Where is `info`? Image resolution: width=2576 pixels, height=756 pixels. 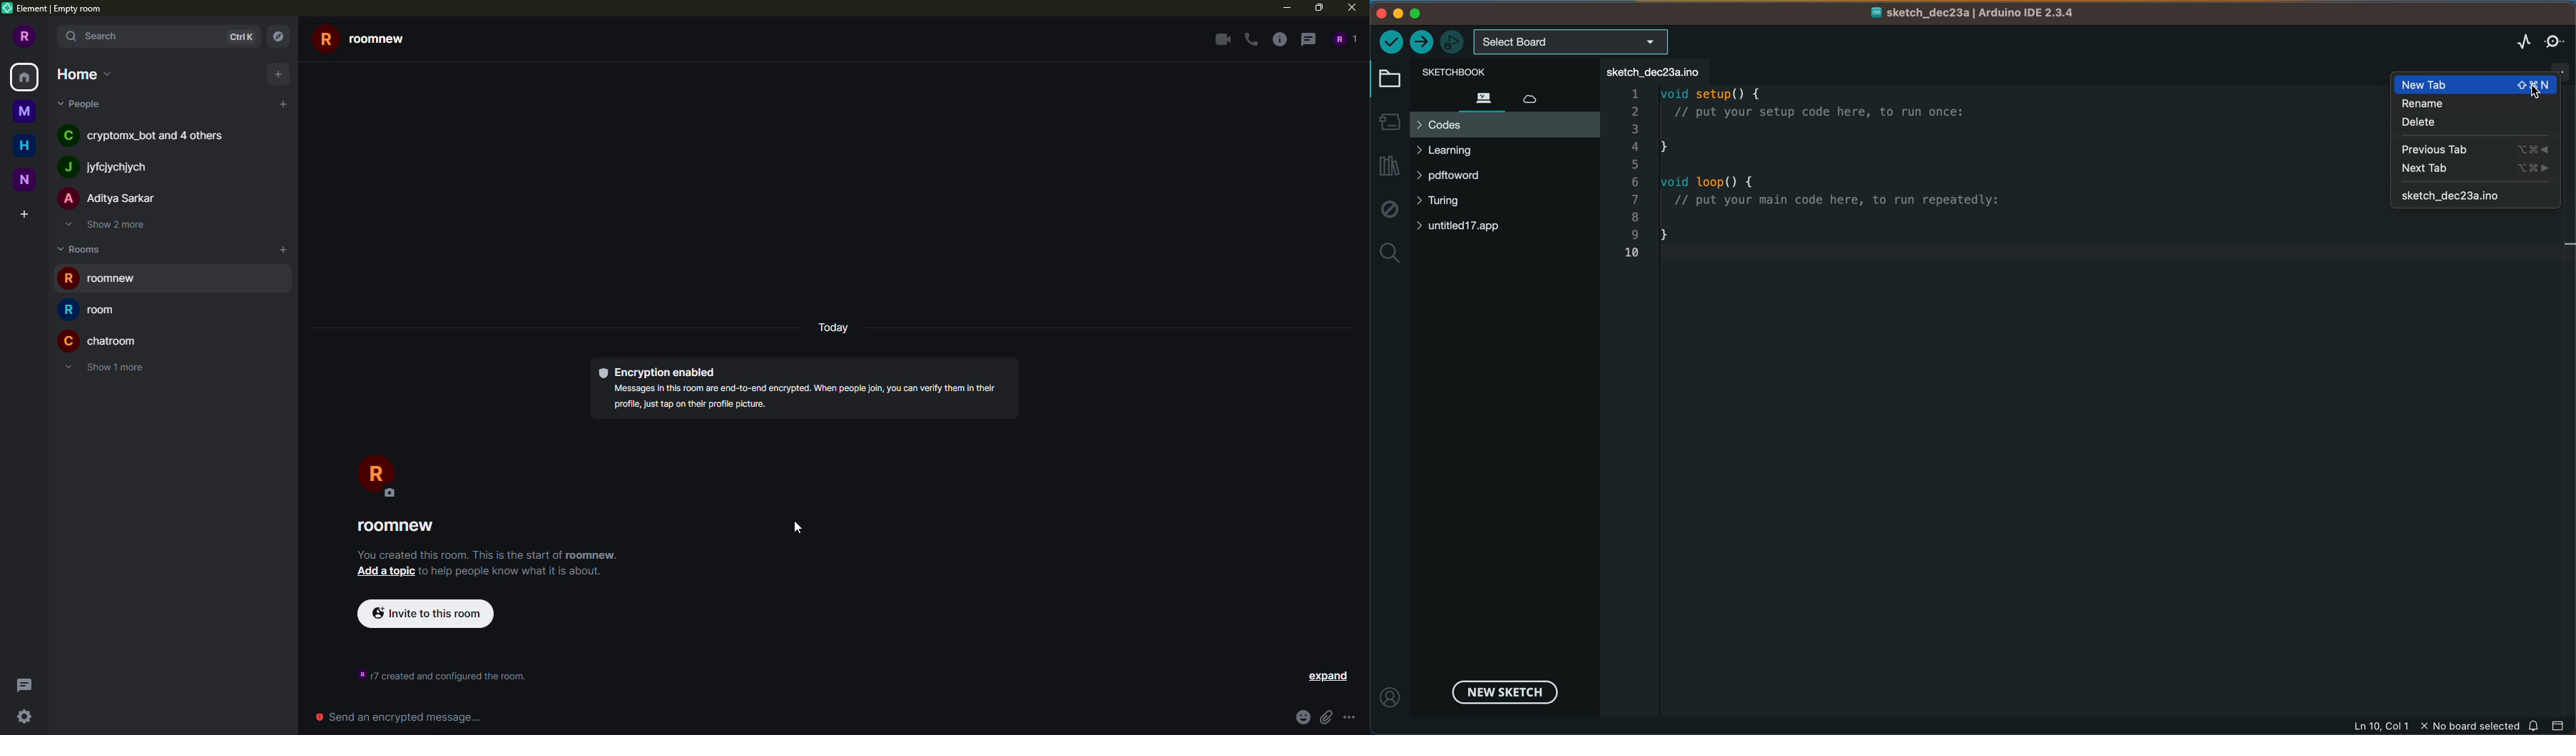 info is located at coordinates (447, 676).